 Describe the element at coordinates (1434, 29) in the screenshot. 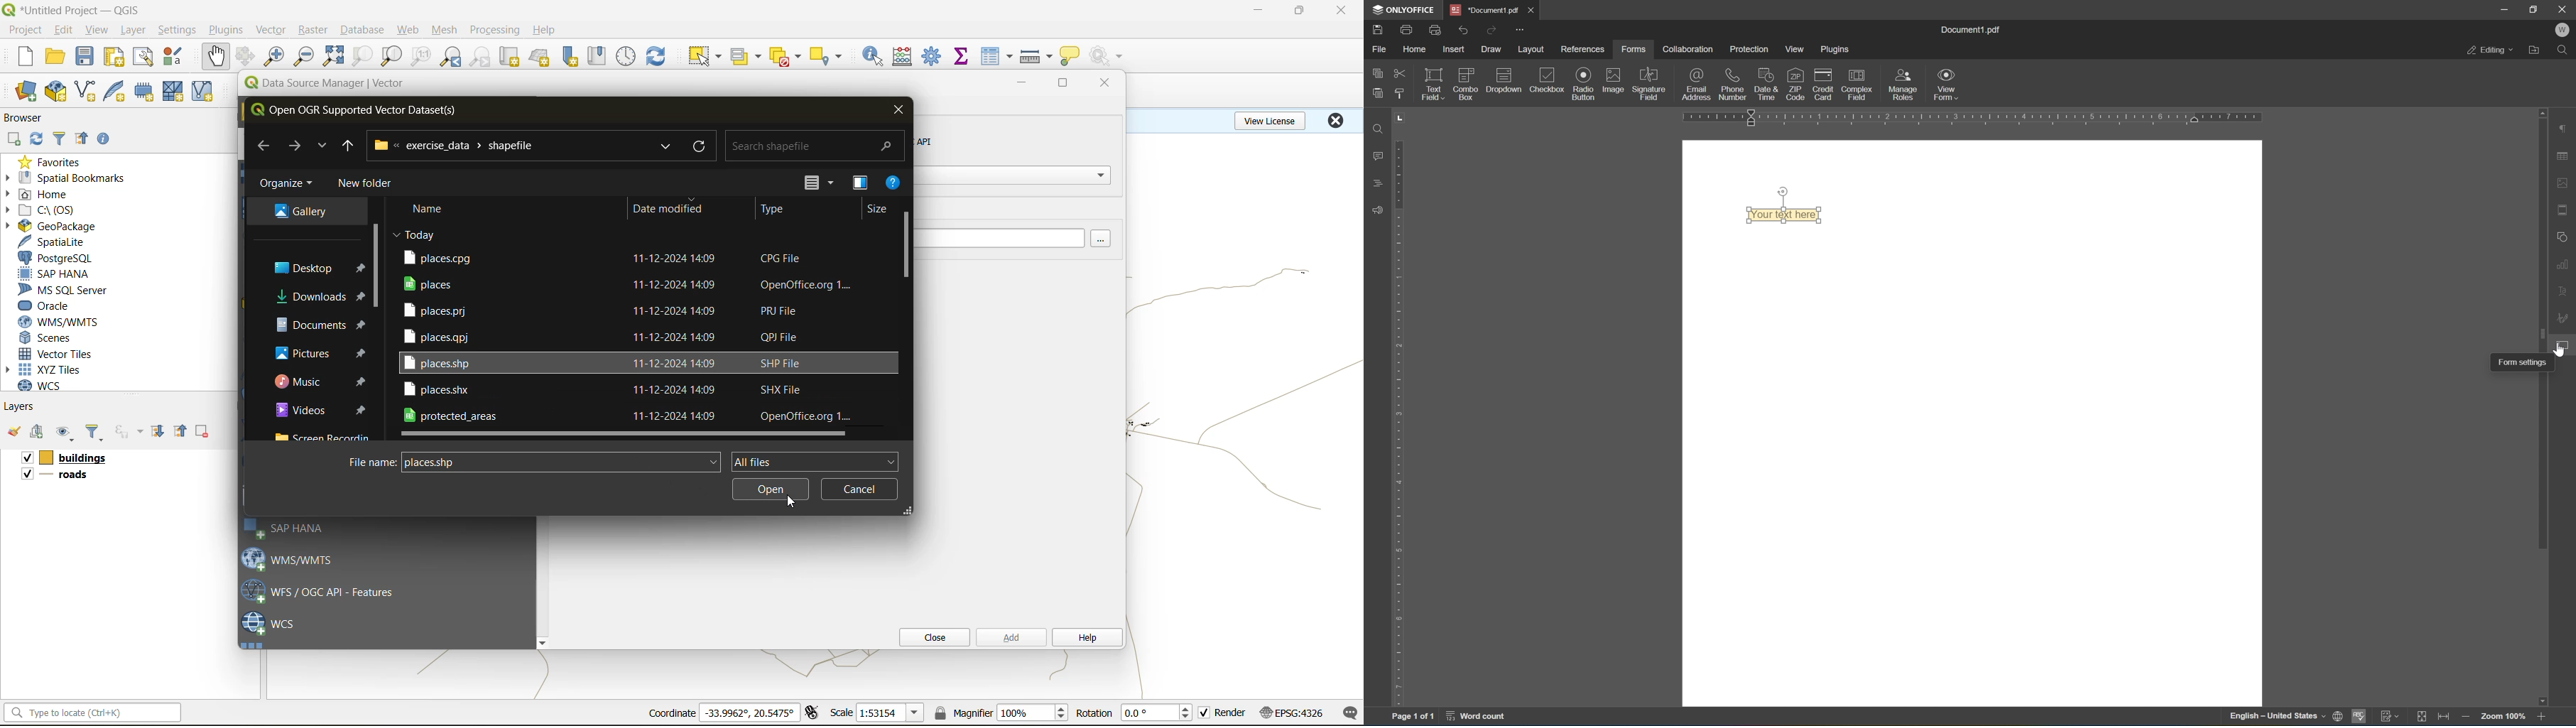

I see `print preview` at that location.